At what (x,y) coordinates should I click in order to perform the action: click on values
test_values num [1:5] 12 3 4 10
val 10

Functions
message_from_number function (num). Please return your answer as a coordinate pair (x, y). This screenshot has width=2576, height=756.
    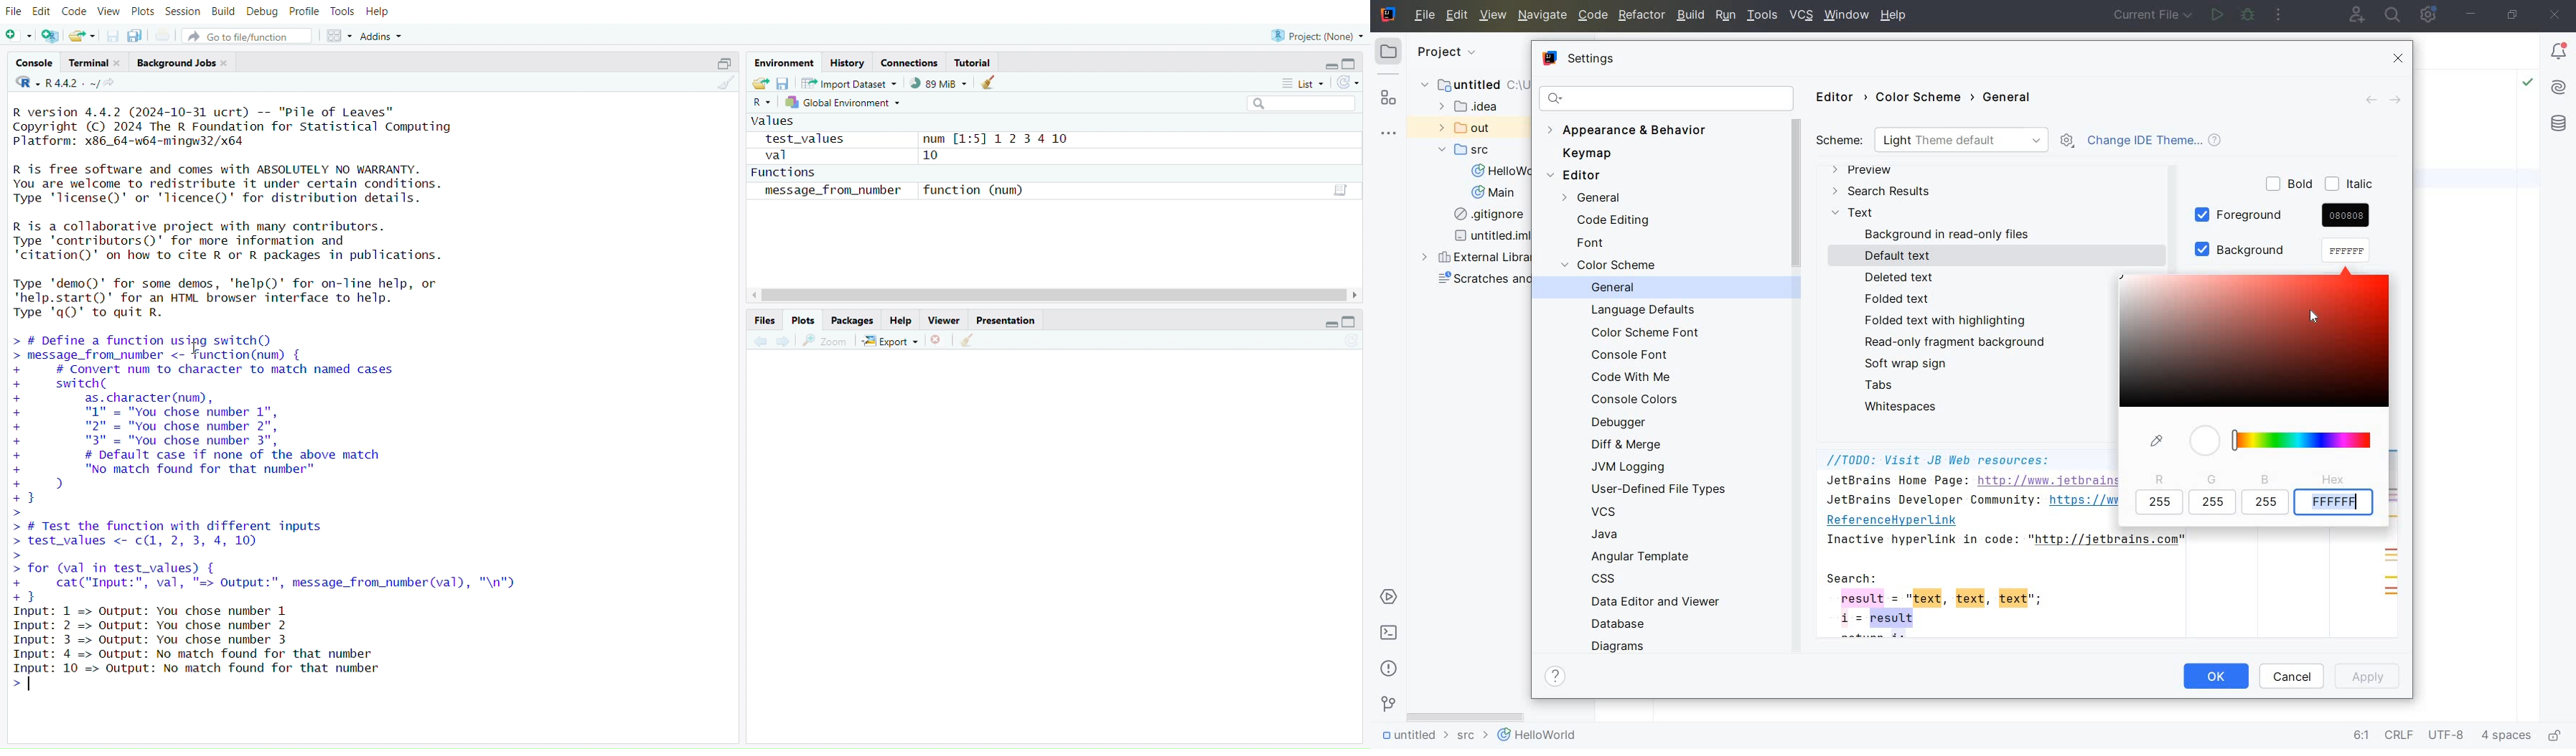
    Looking at the image, I should click on (932, 165).